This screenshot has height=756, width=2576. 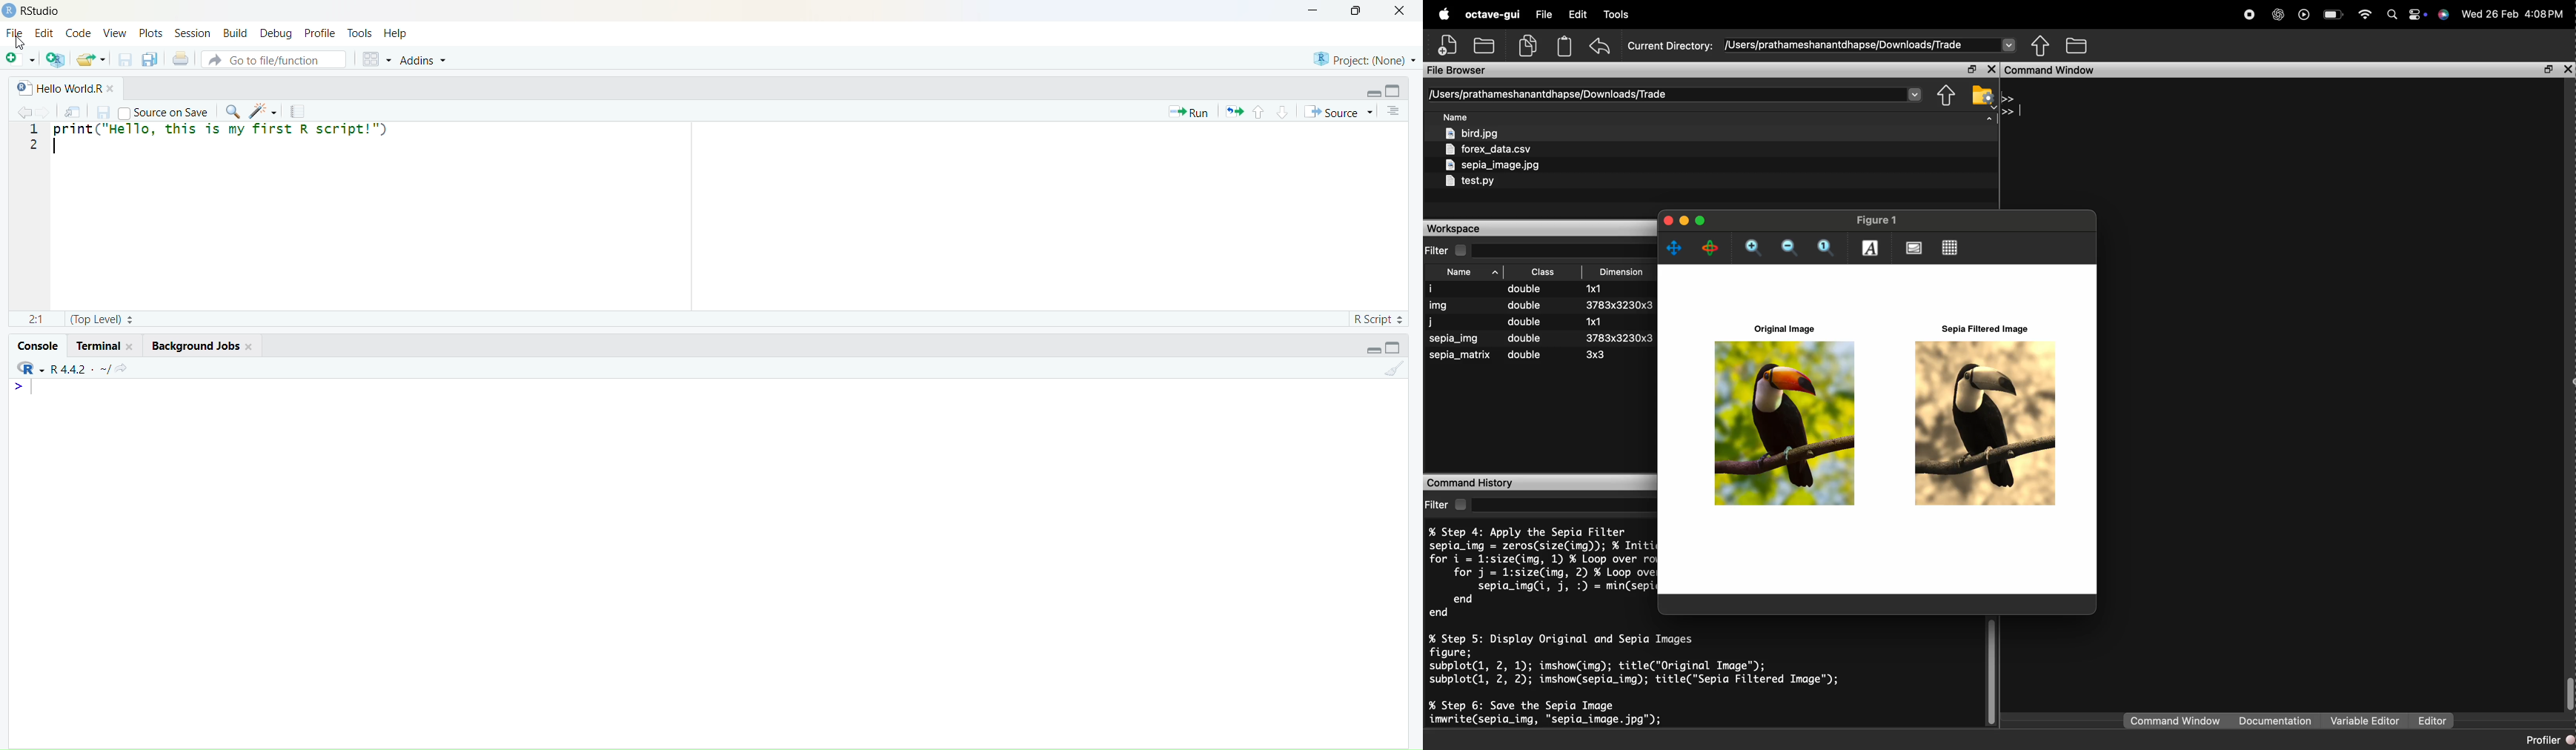 I want to click on Save current document (Ctrl + S), so click(x=125, y=60).